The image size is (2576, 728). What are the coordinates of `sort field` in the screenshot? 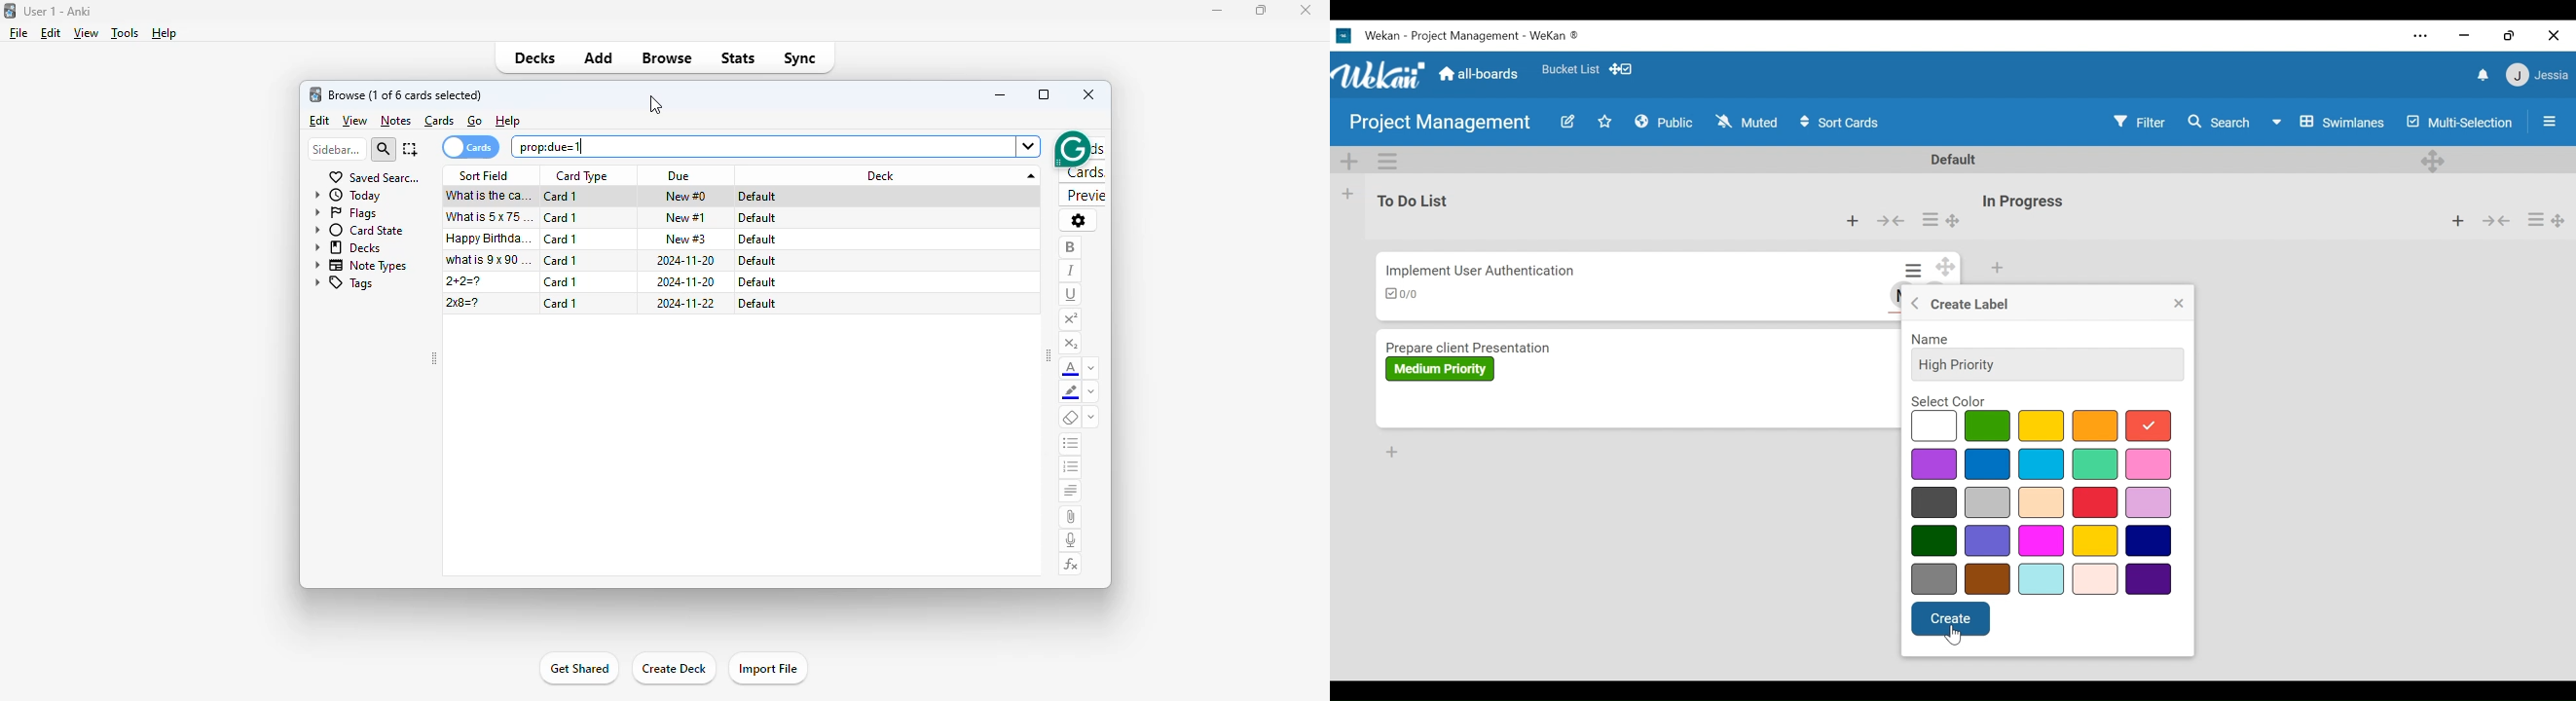 It's located at (486, 175).